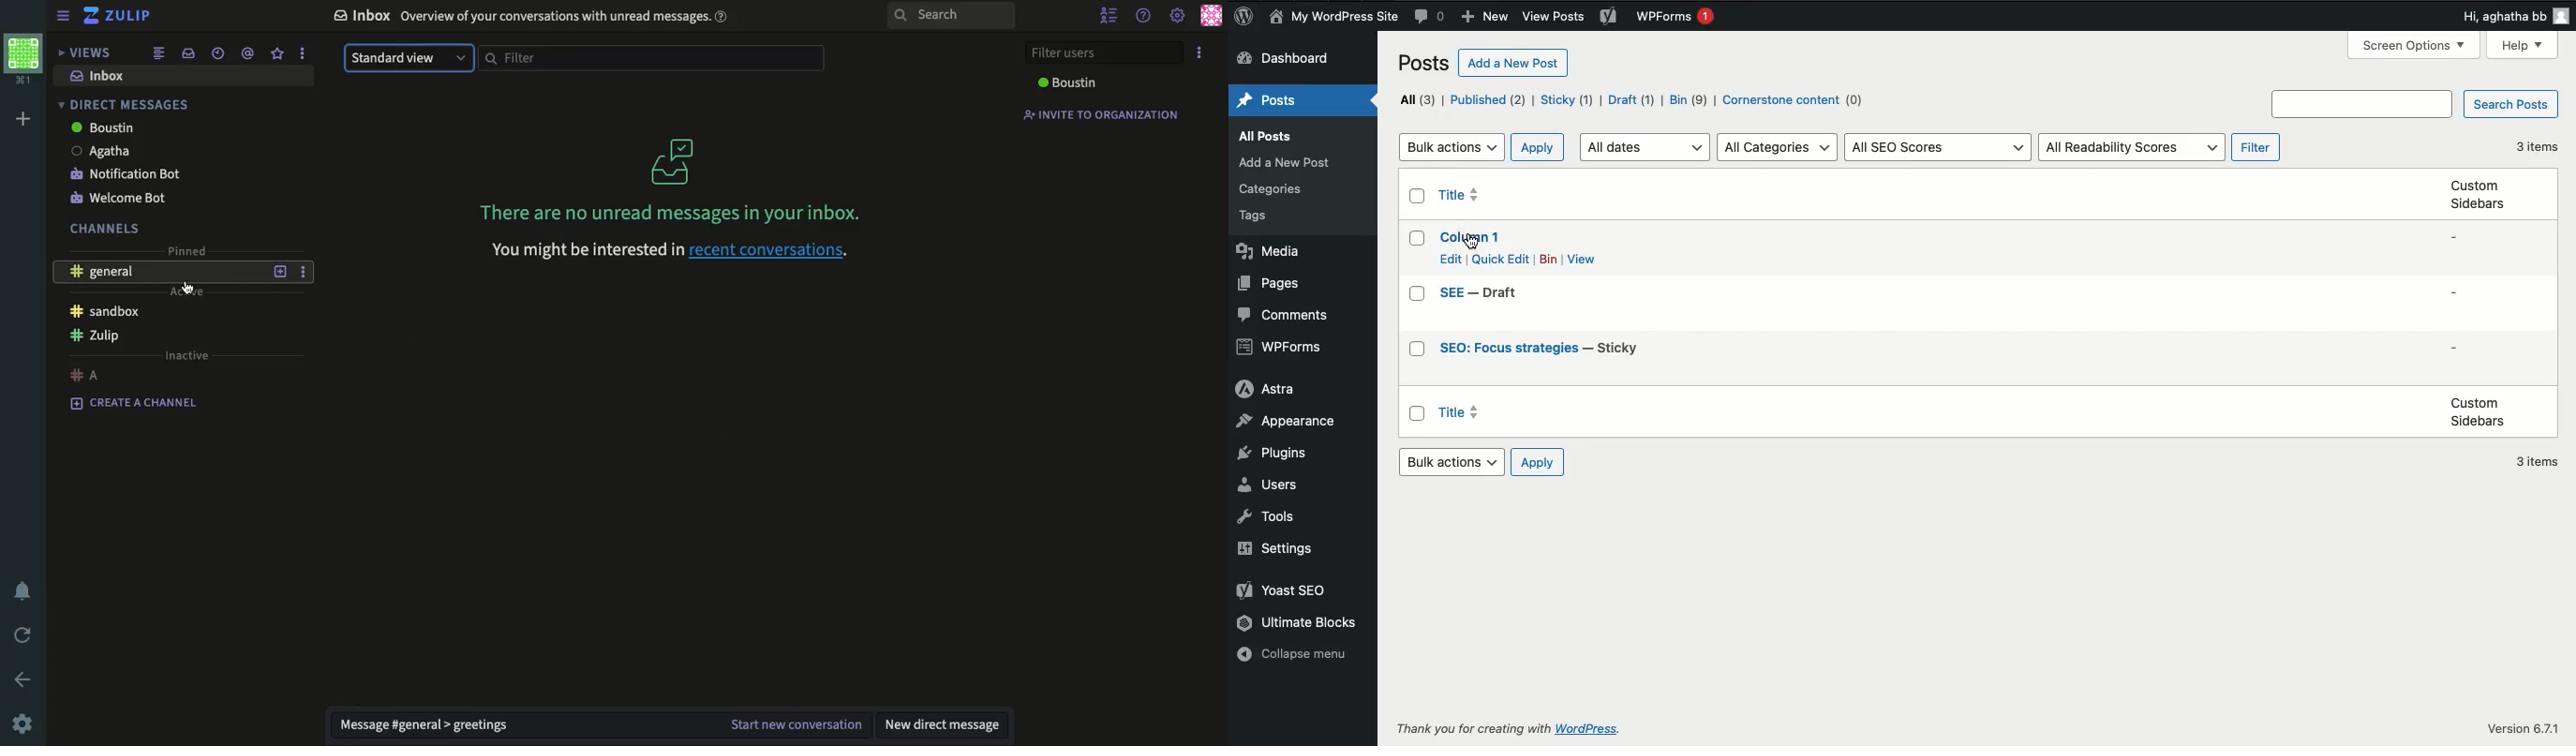 The image size is (2576, 756). Describe the element at coordinates (282, 271) in the screenshot. I see `add new topic` at that location.